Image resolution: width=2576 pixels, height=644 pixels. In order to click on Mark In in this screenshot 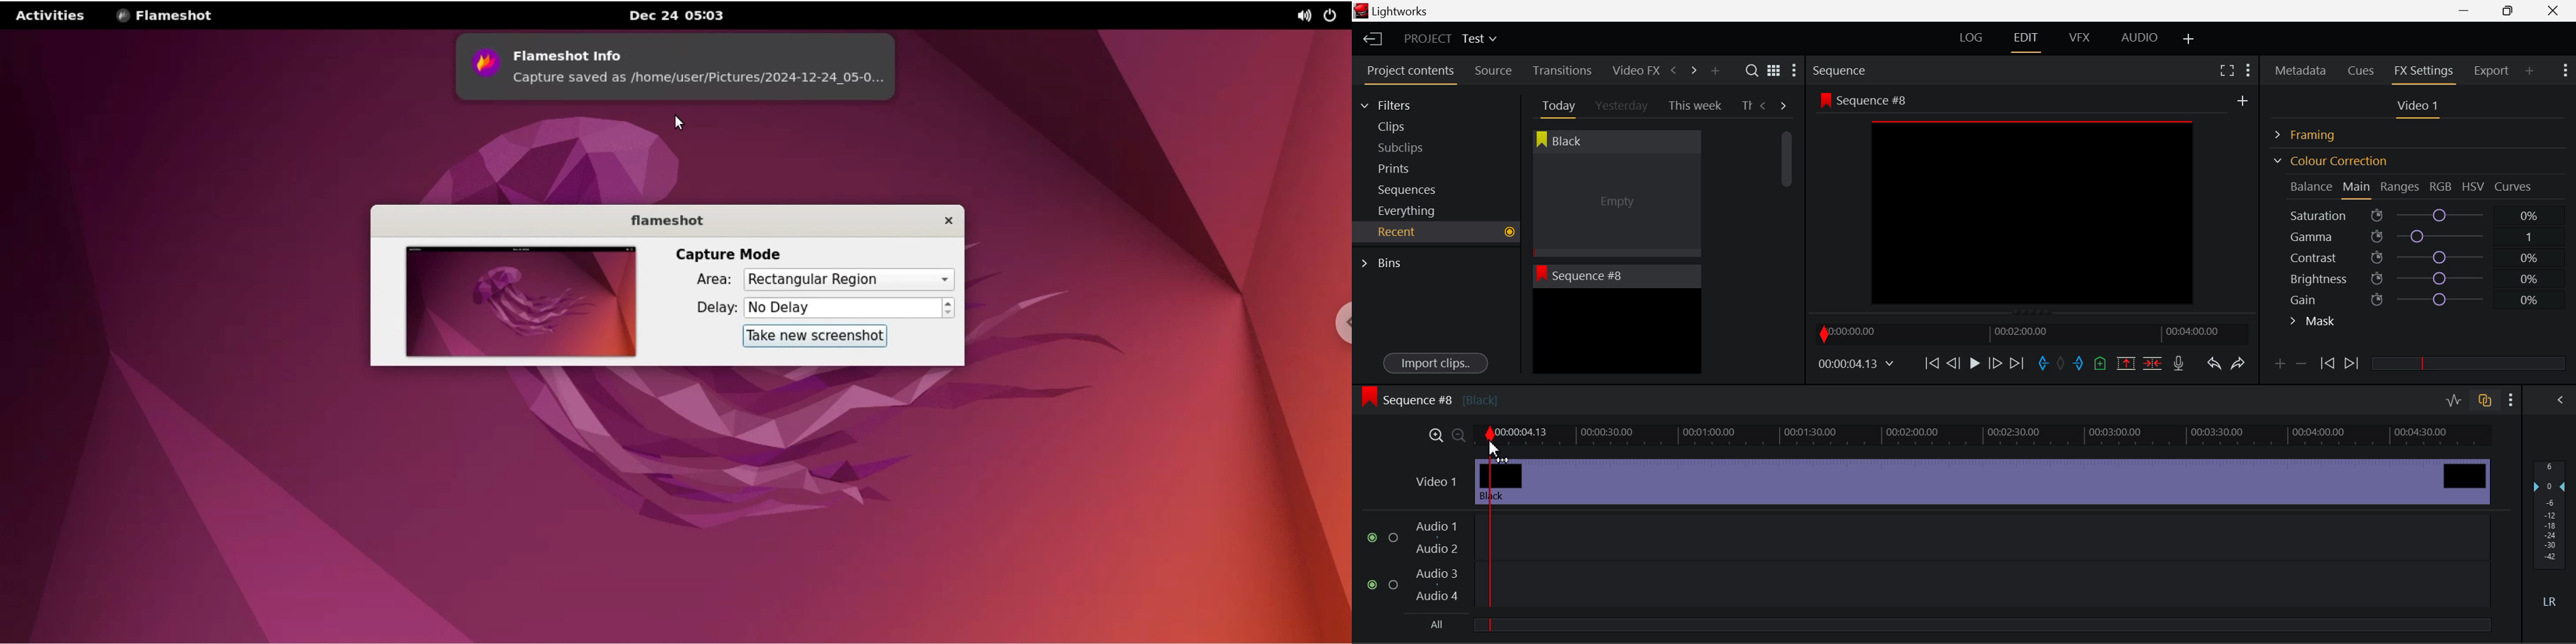, I will do `click(2044, 364)`.